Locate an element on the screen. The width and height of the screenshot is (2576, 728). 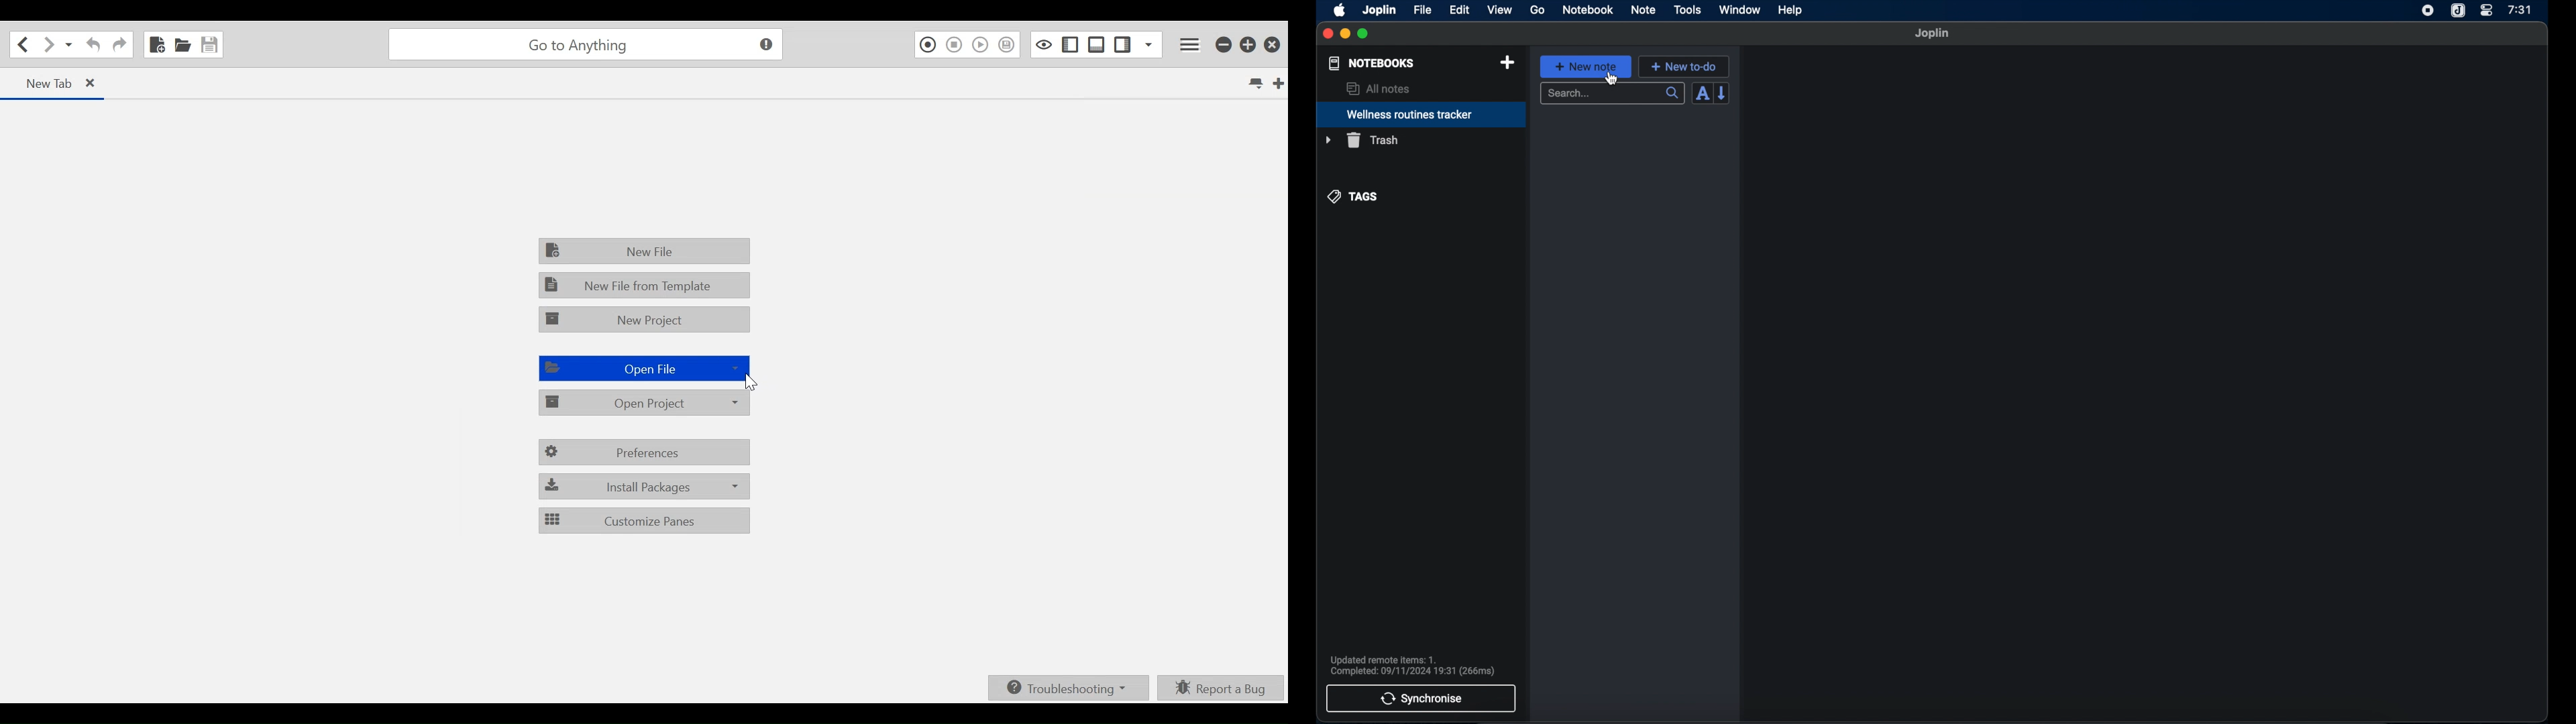
Open Project is located at coordinates (646, 404).